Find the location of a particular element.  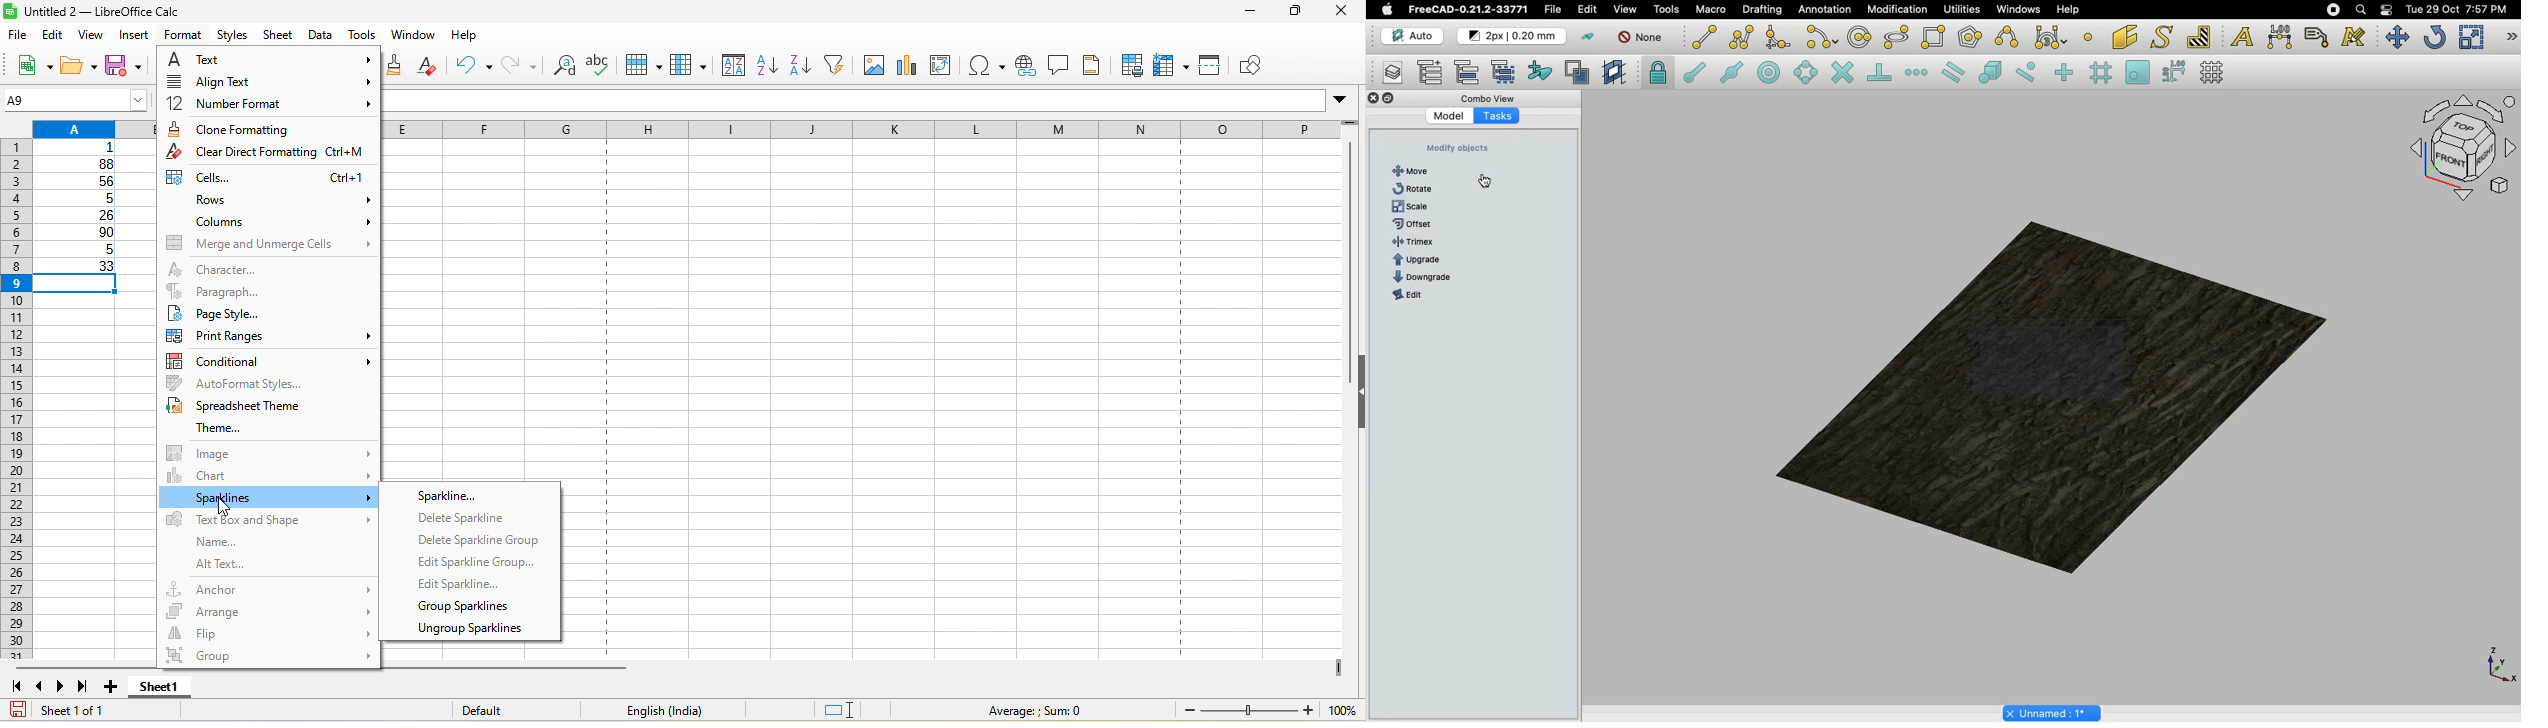

Select group is located at coordinates (1505, 71).